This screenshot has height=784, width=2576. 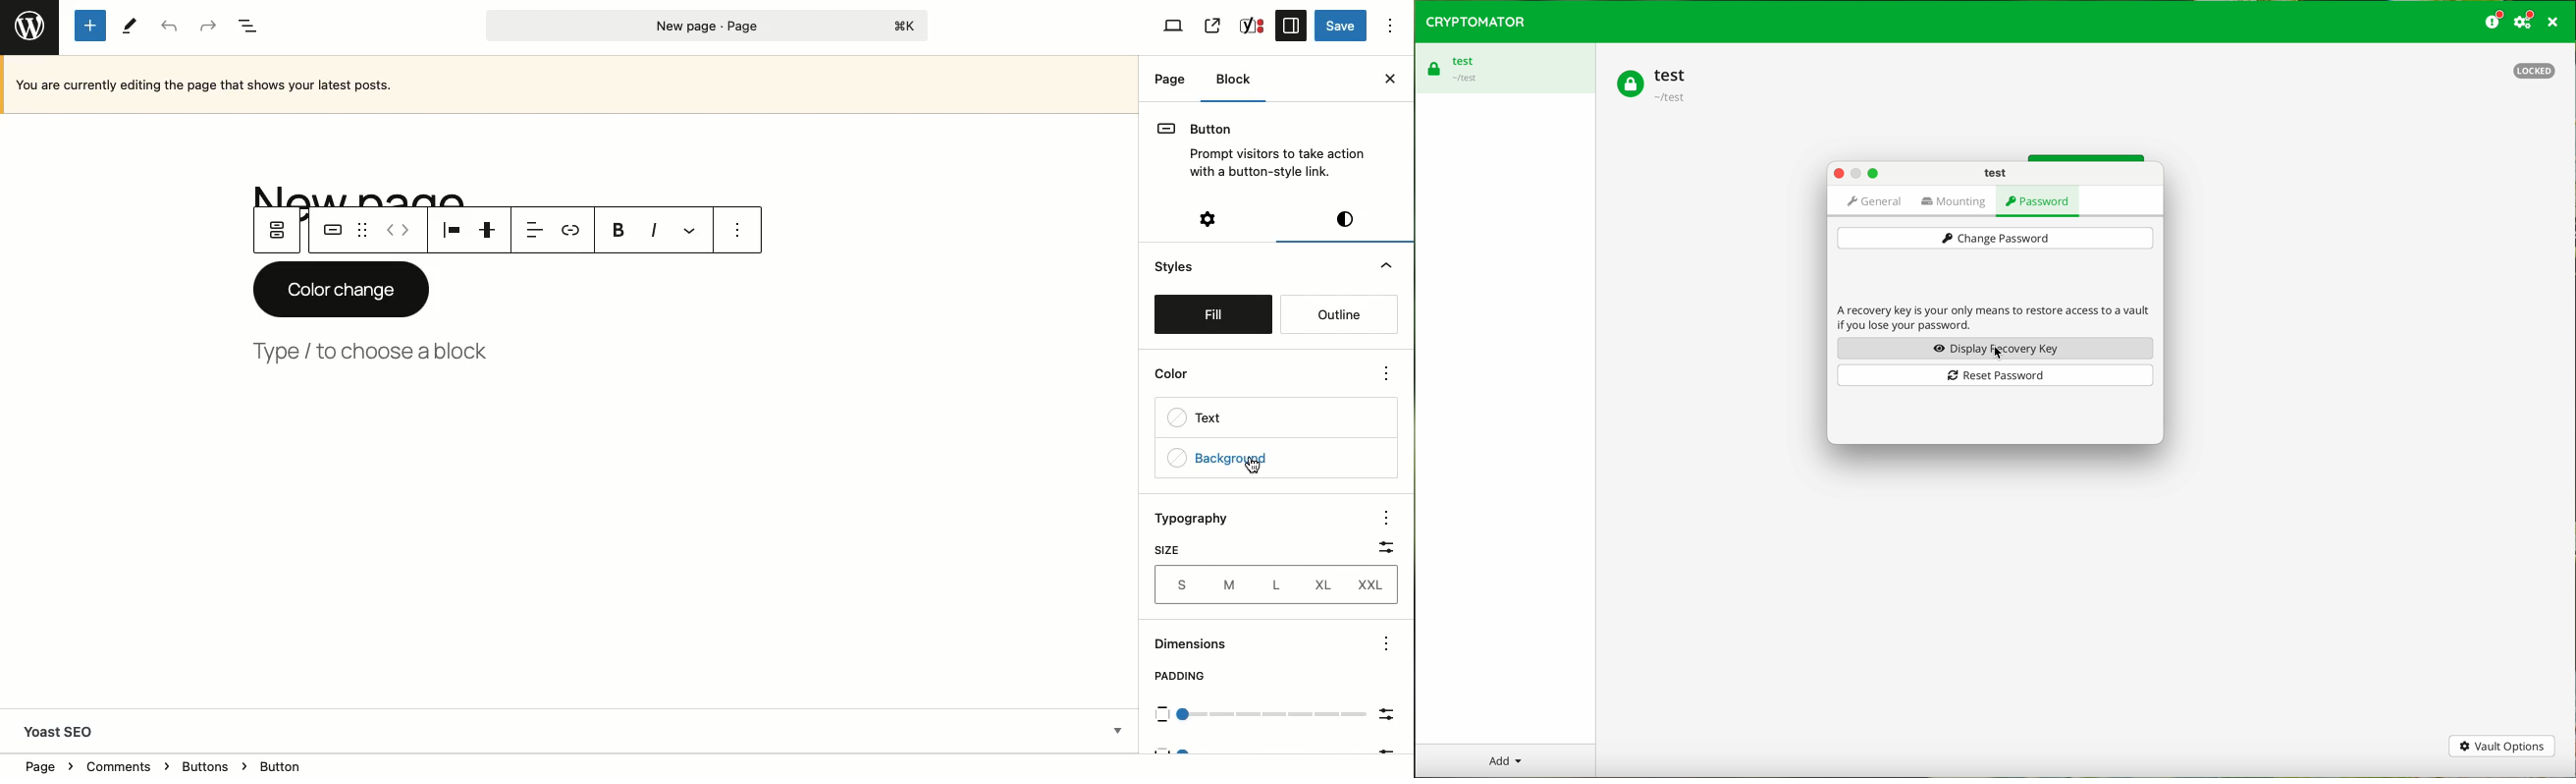 I want to click on Typography, so click(x=1201, y=518).